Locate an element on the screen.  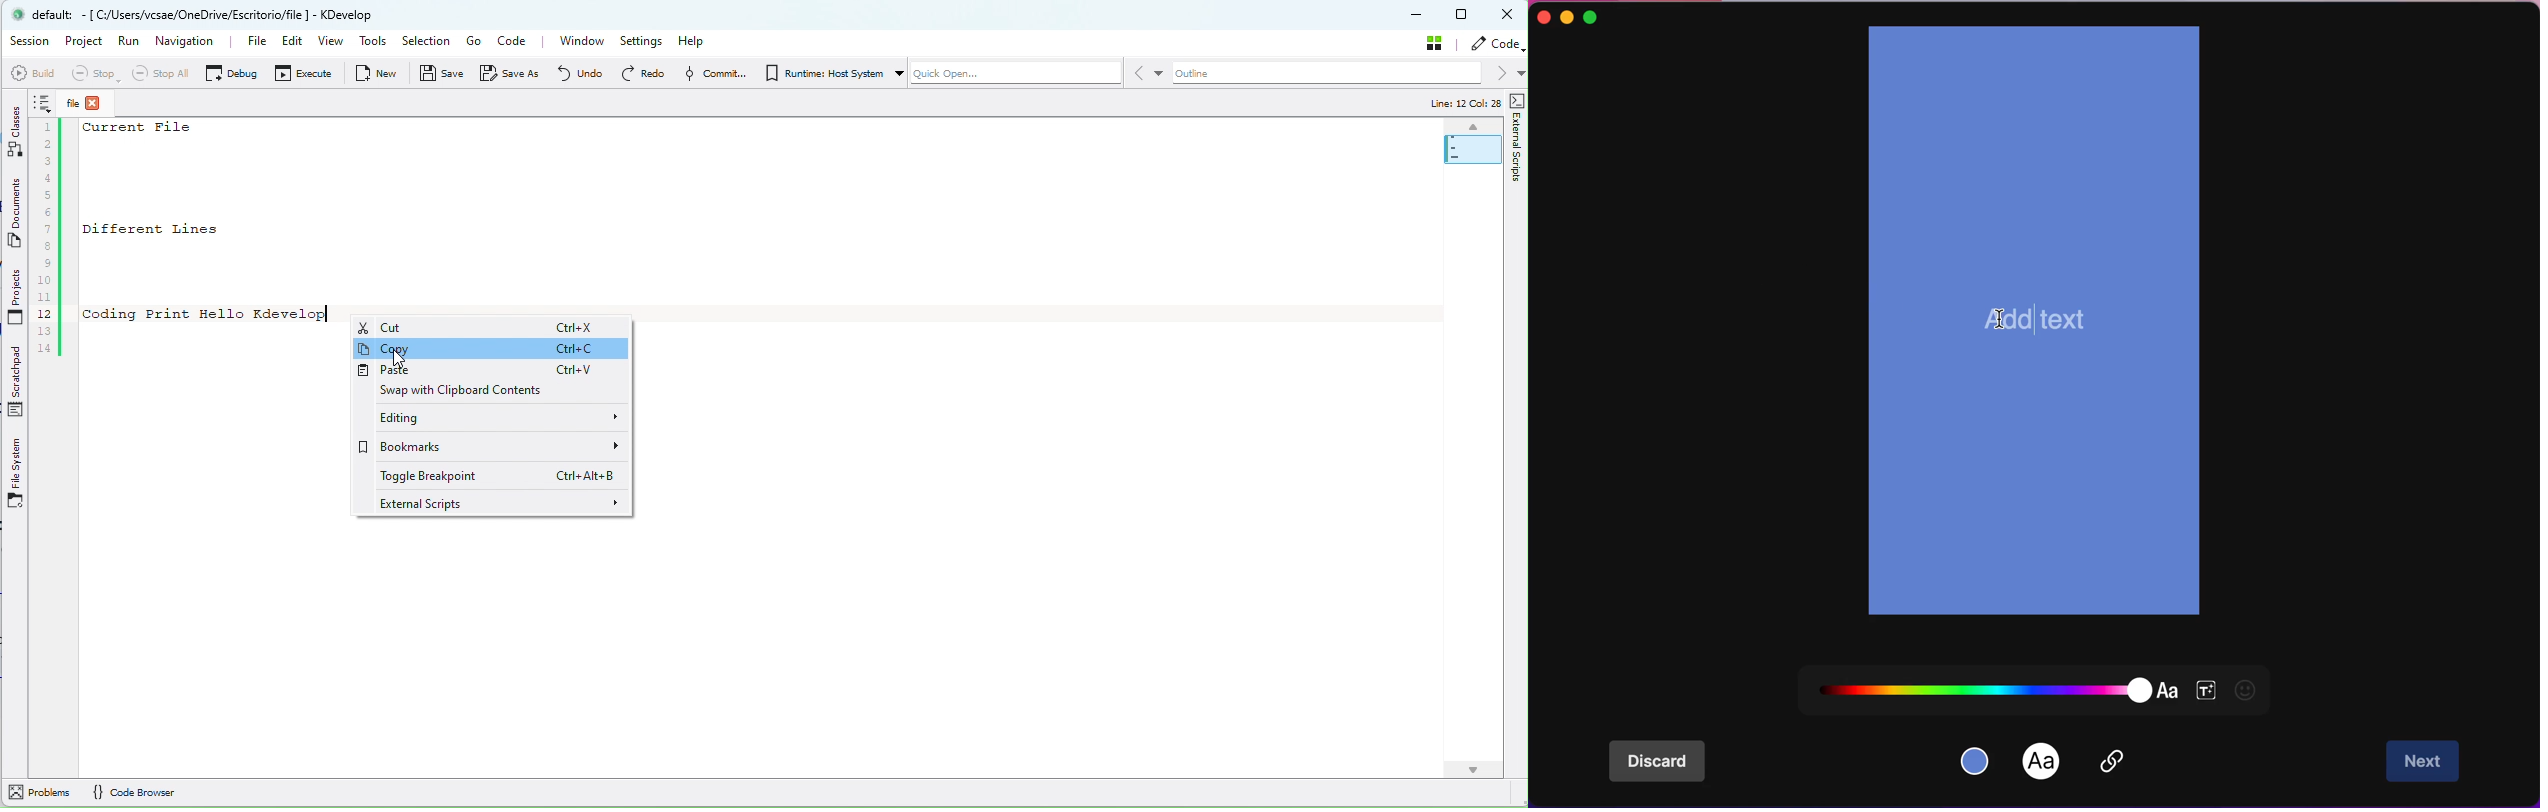
outline is located at coordinates (1338, 74).